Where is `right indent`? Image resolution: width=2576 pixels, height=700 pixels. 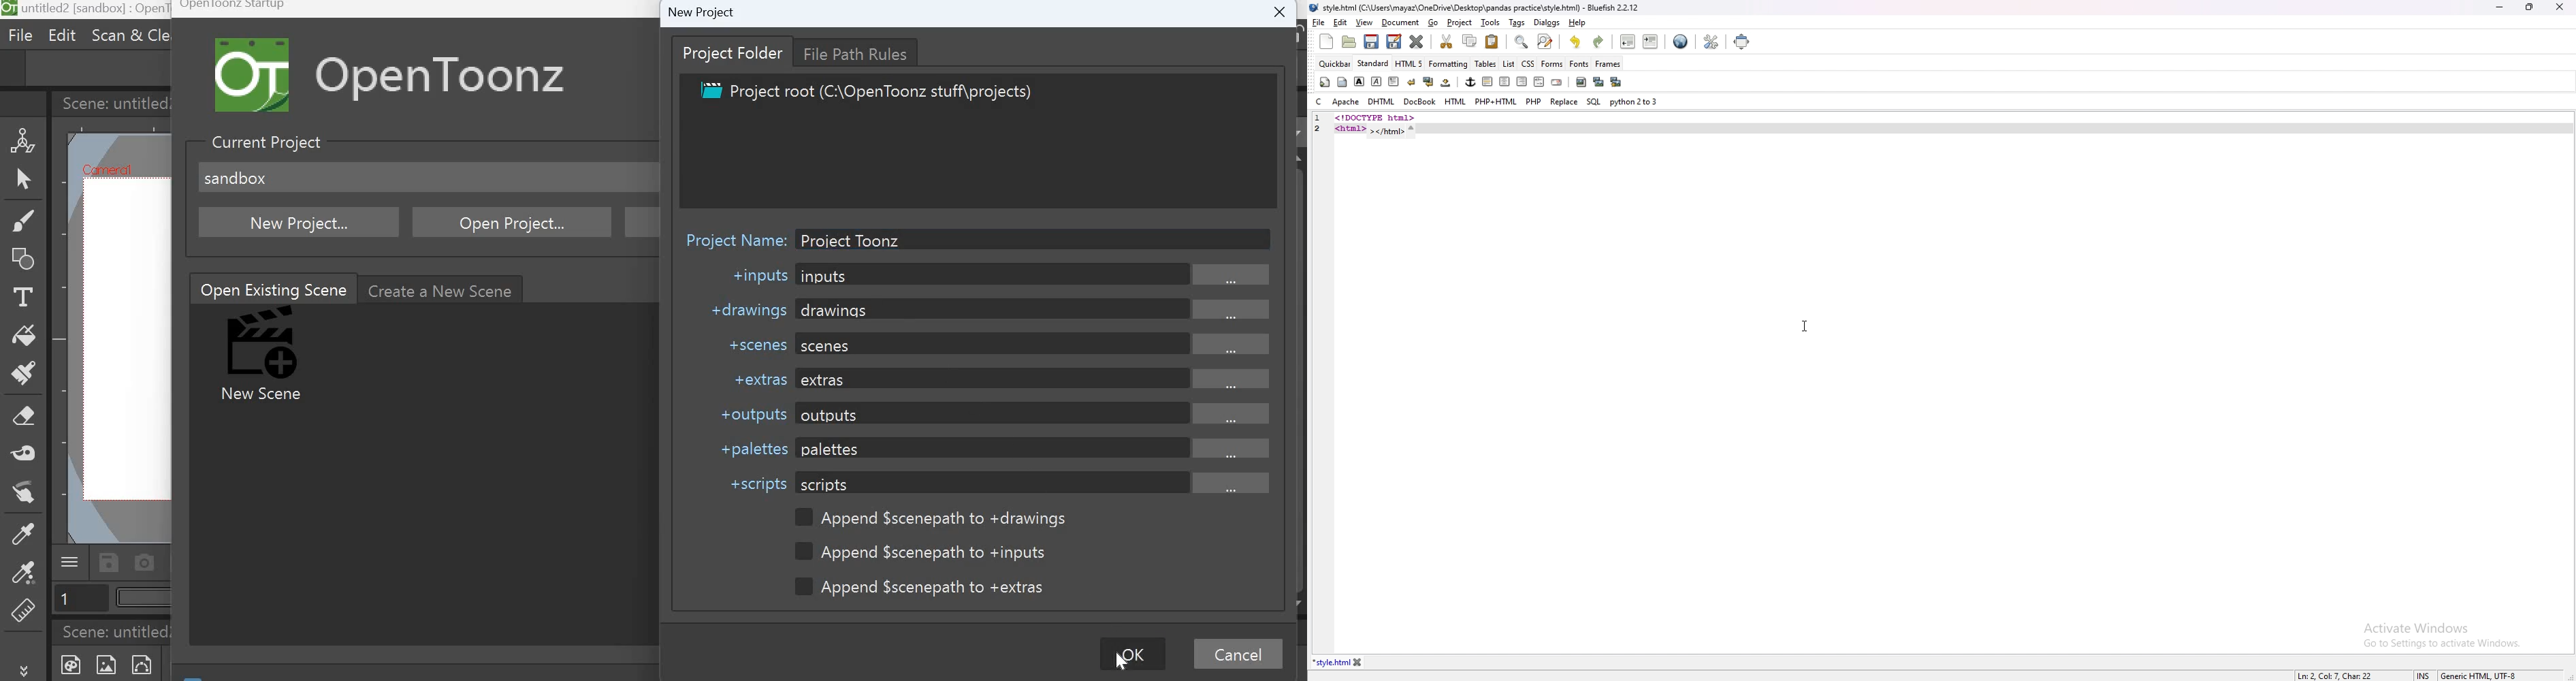
right indent is located at coordinates (1520, 81).